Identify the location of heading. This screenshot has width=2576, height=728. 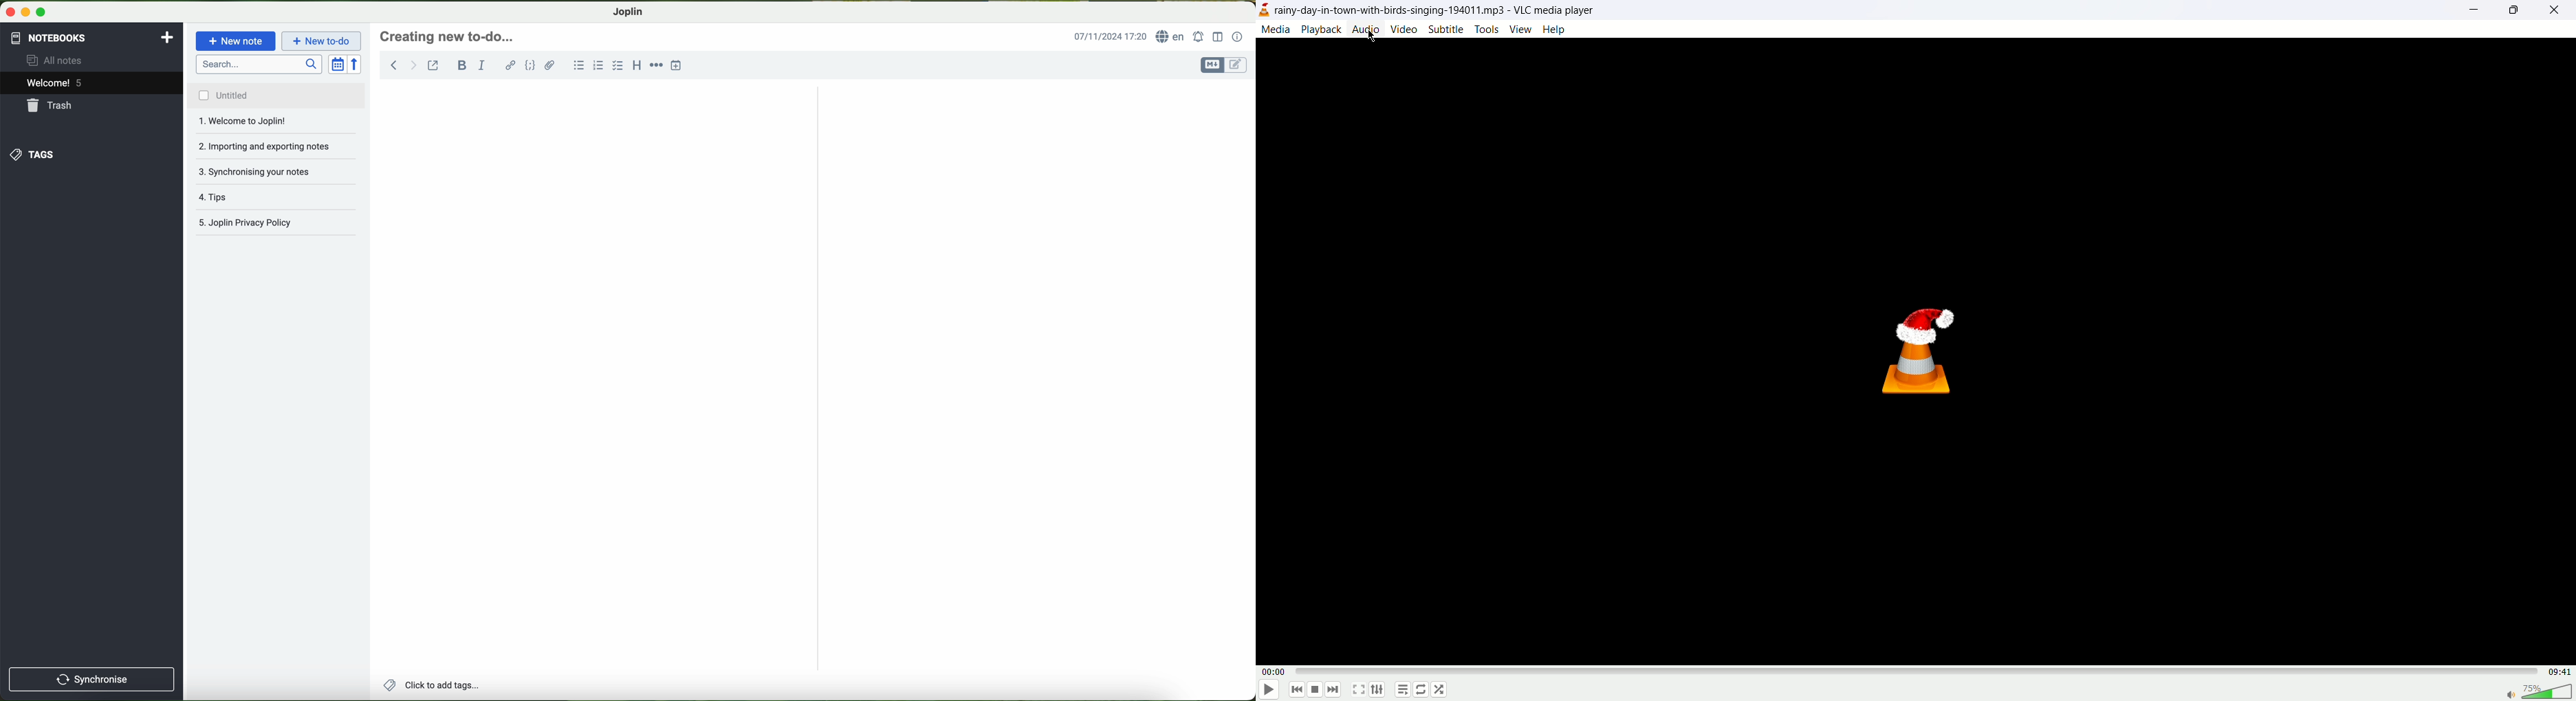
(449, 36).